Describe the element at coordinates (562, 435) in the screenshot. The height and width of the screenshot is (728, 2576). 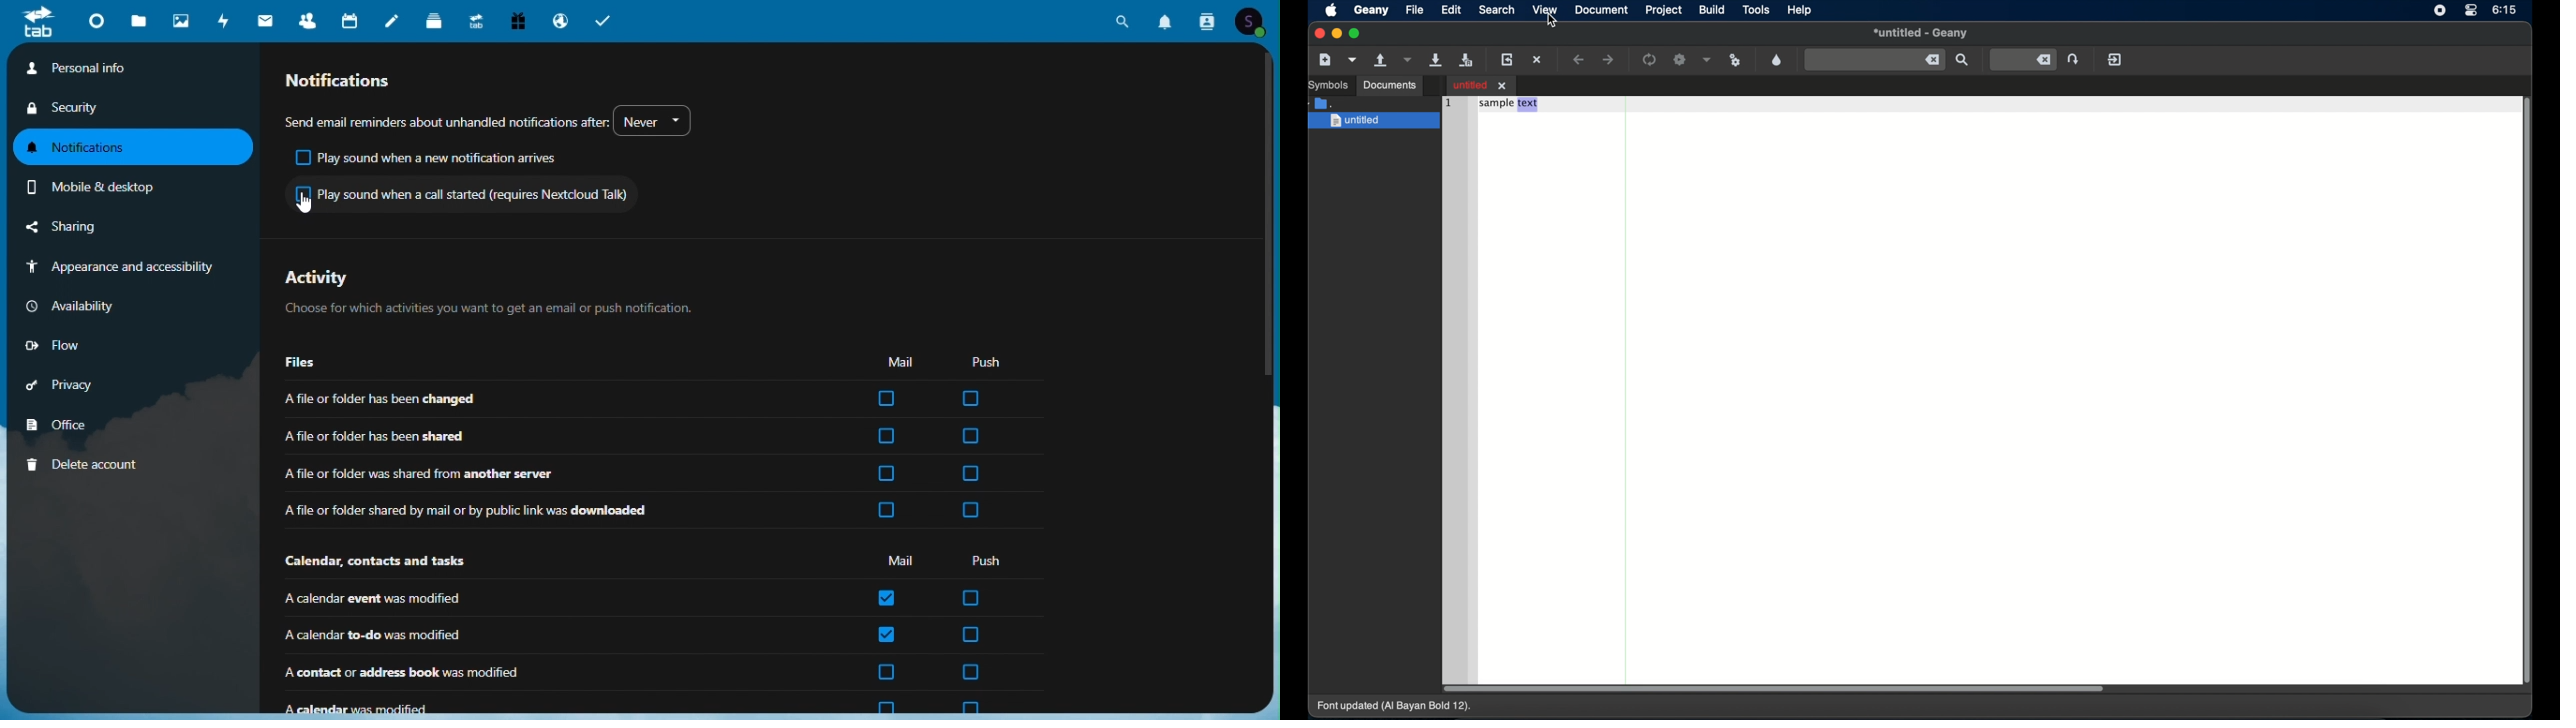
I see `a file or folder Has been shared` at that location.